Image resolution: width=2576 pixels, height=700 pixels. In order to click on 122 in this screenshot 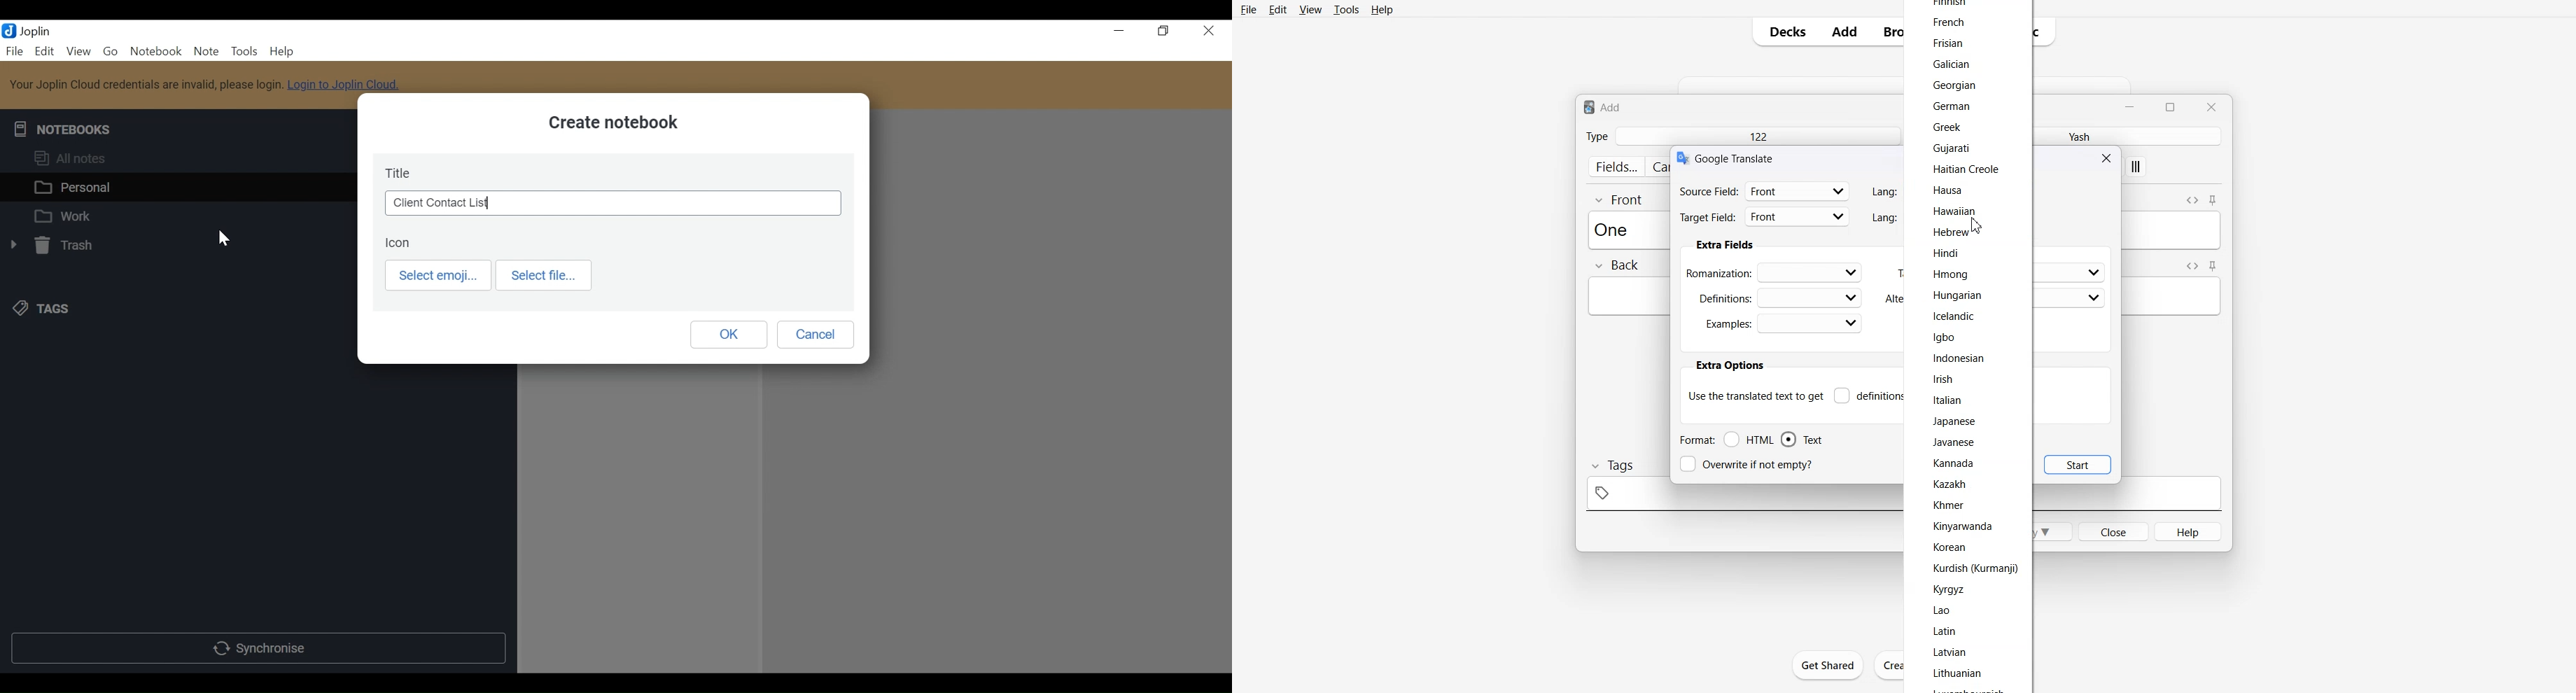, I will do `click(1757, 136)`.